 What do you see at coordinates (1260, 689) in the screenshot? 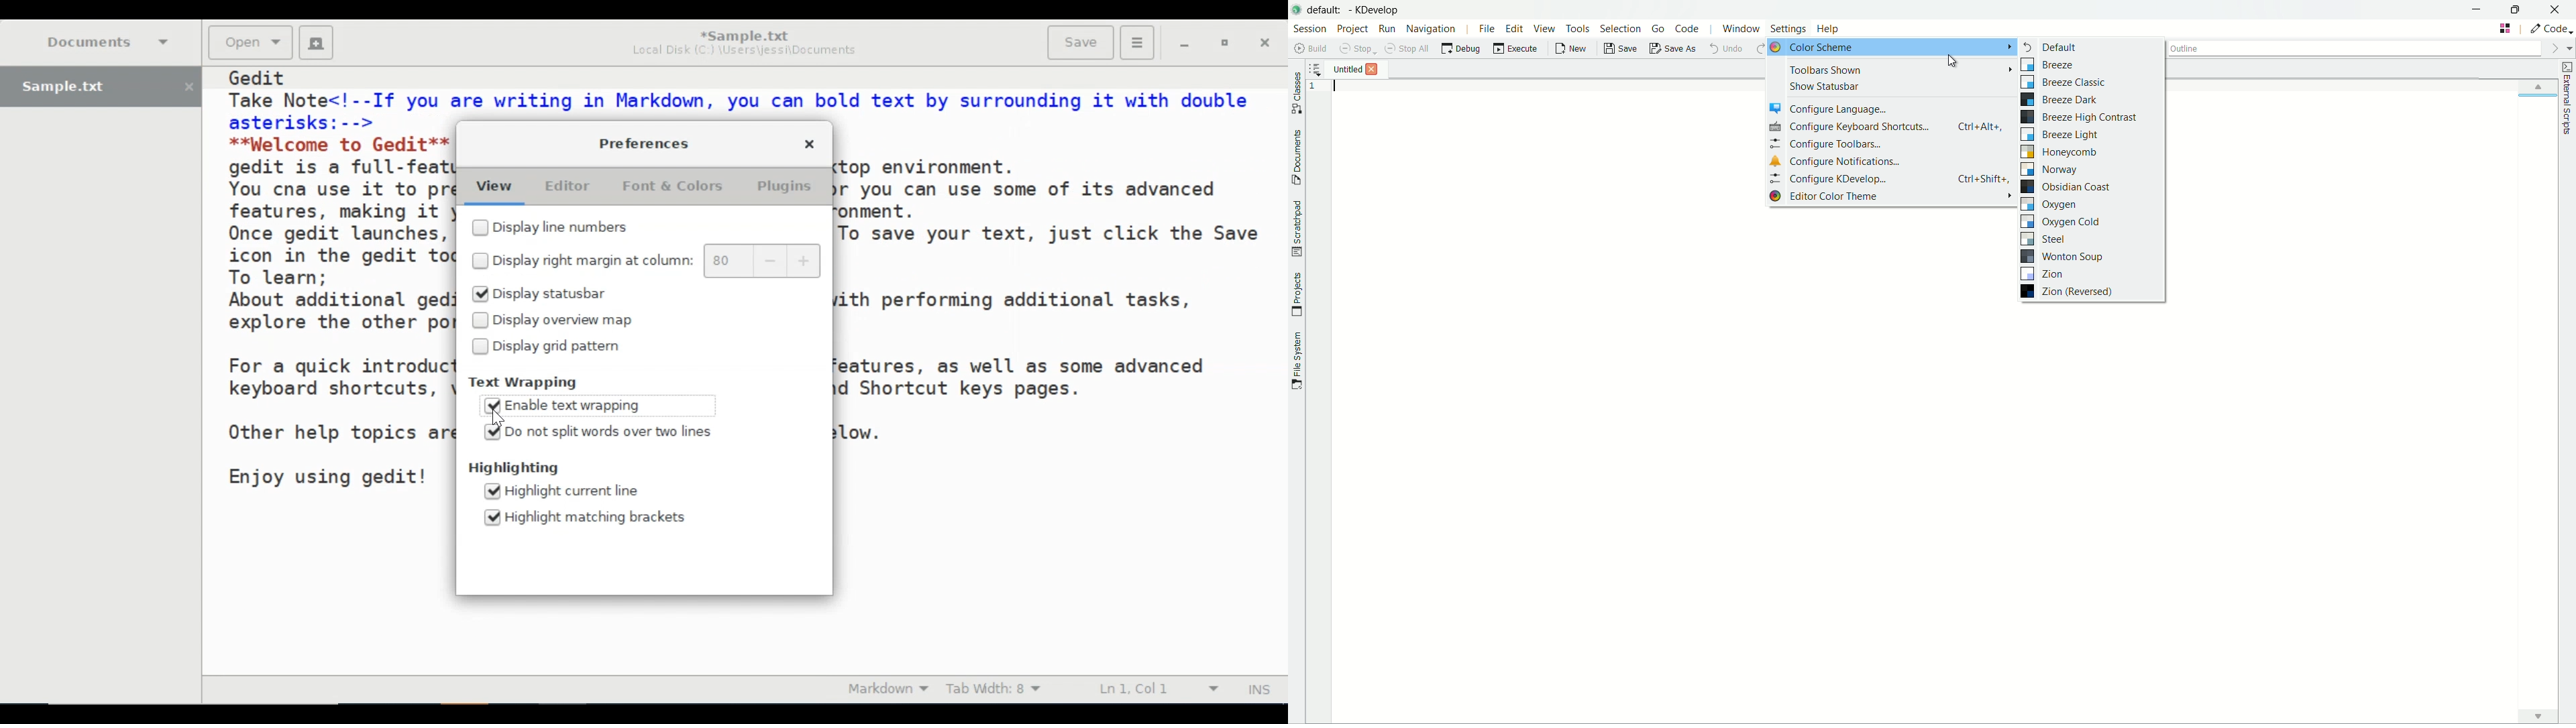
I see `Insert Moode` at bounding box center [1260, 689].